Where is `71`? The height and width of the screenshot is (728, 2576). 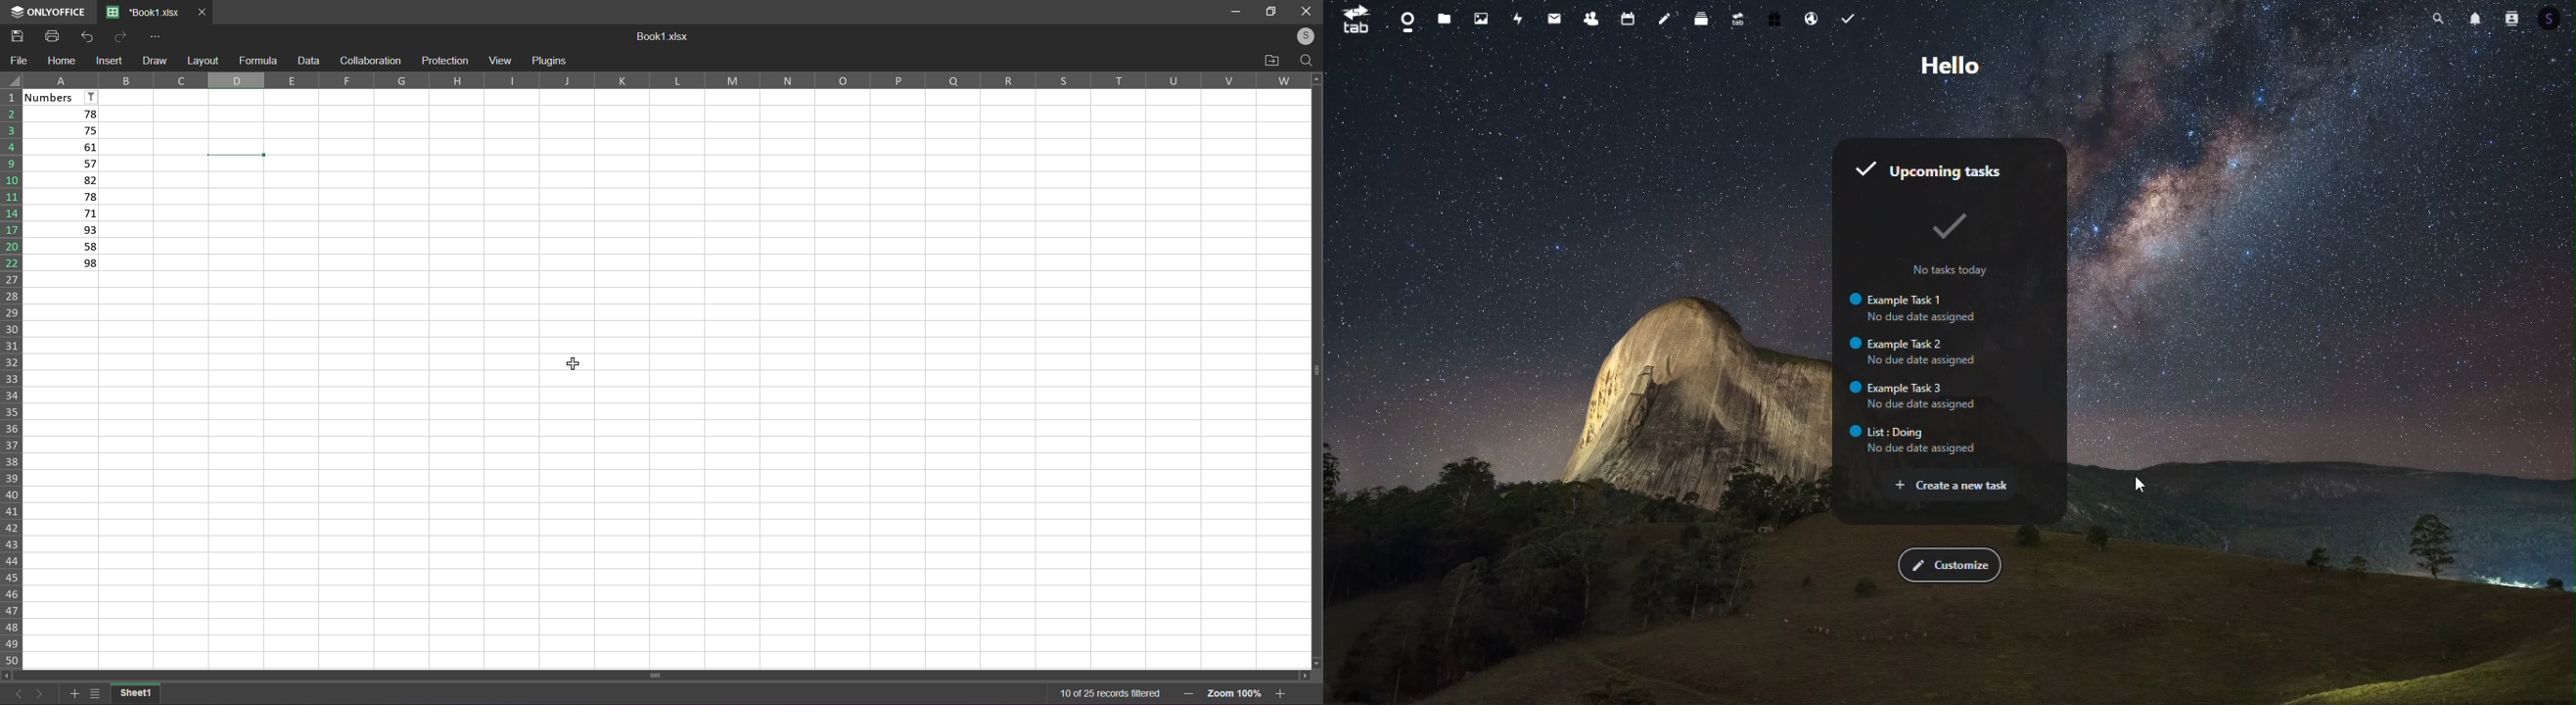 71 is located at coordinates (62, 213).